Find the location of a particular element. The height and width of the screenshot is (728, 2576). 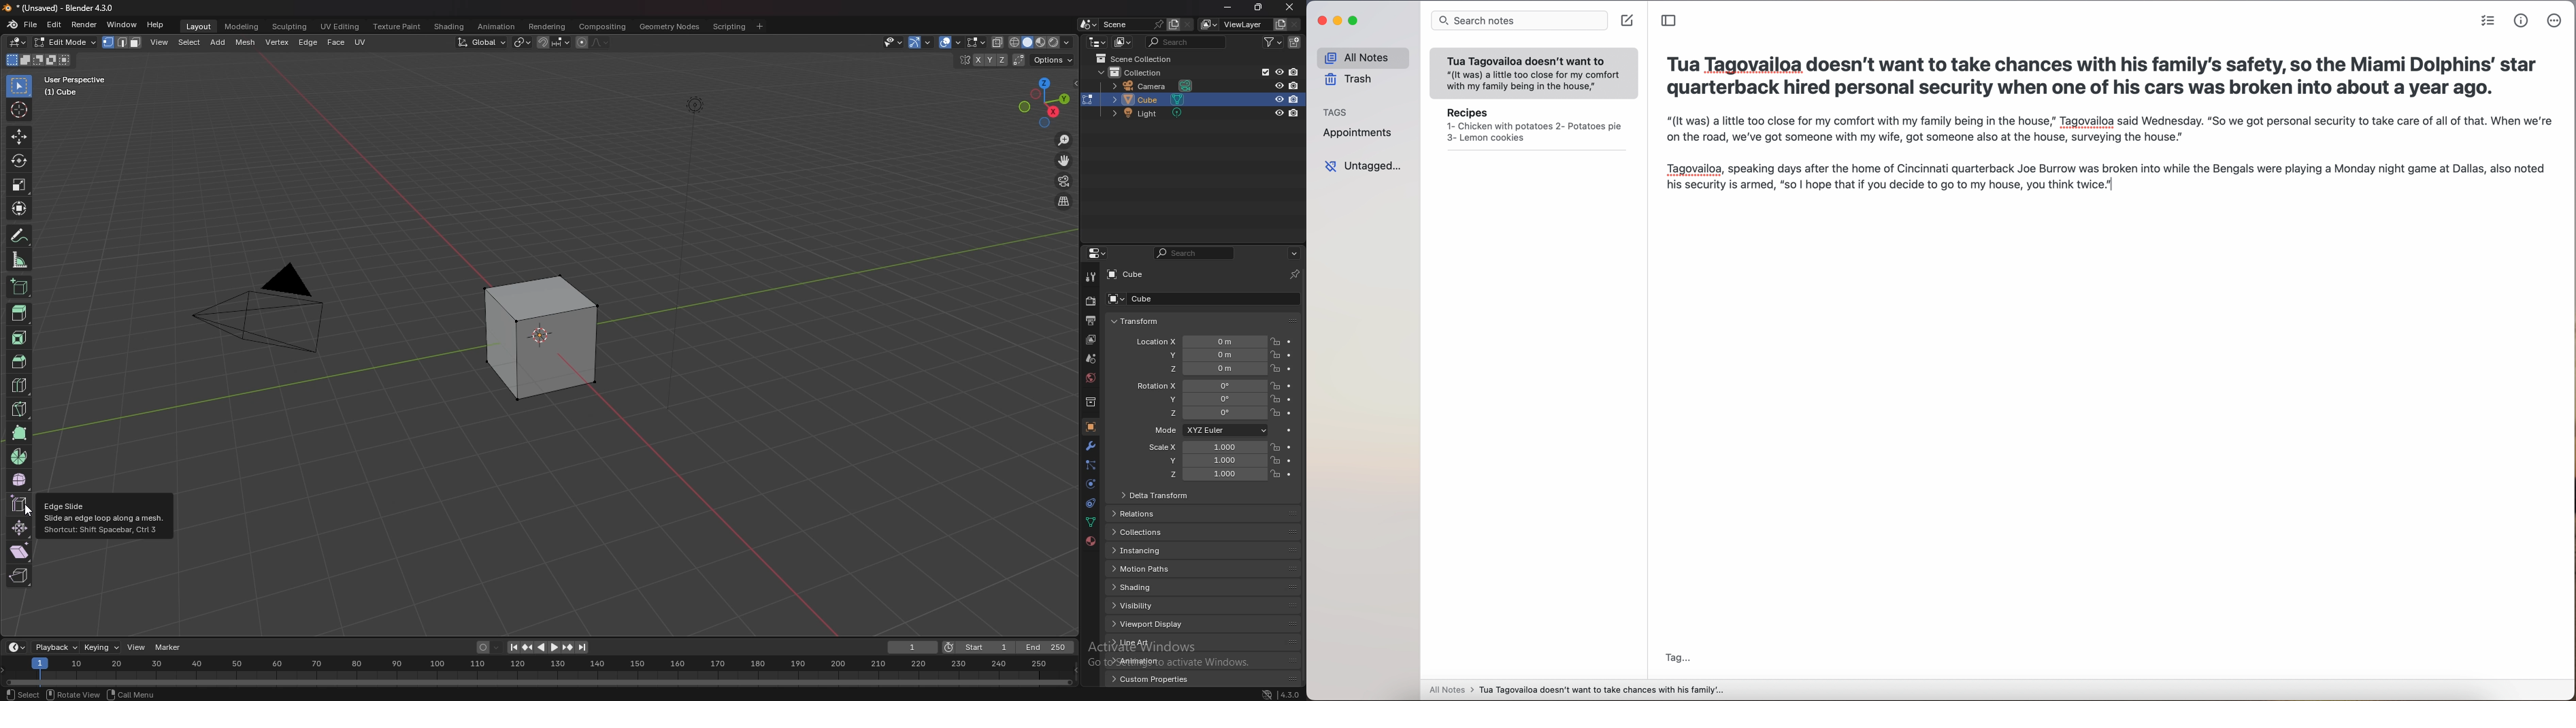

editor type is located at coordinates (16, 647).